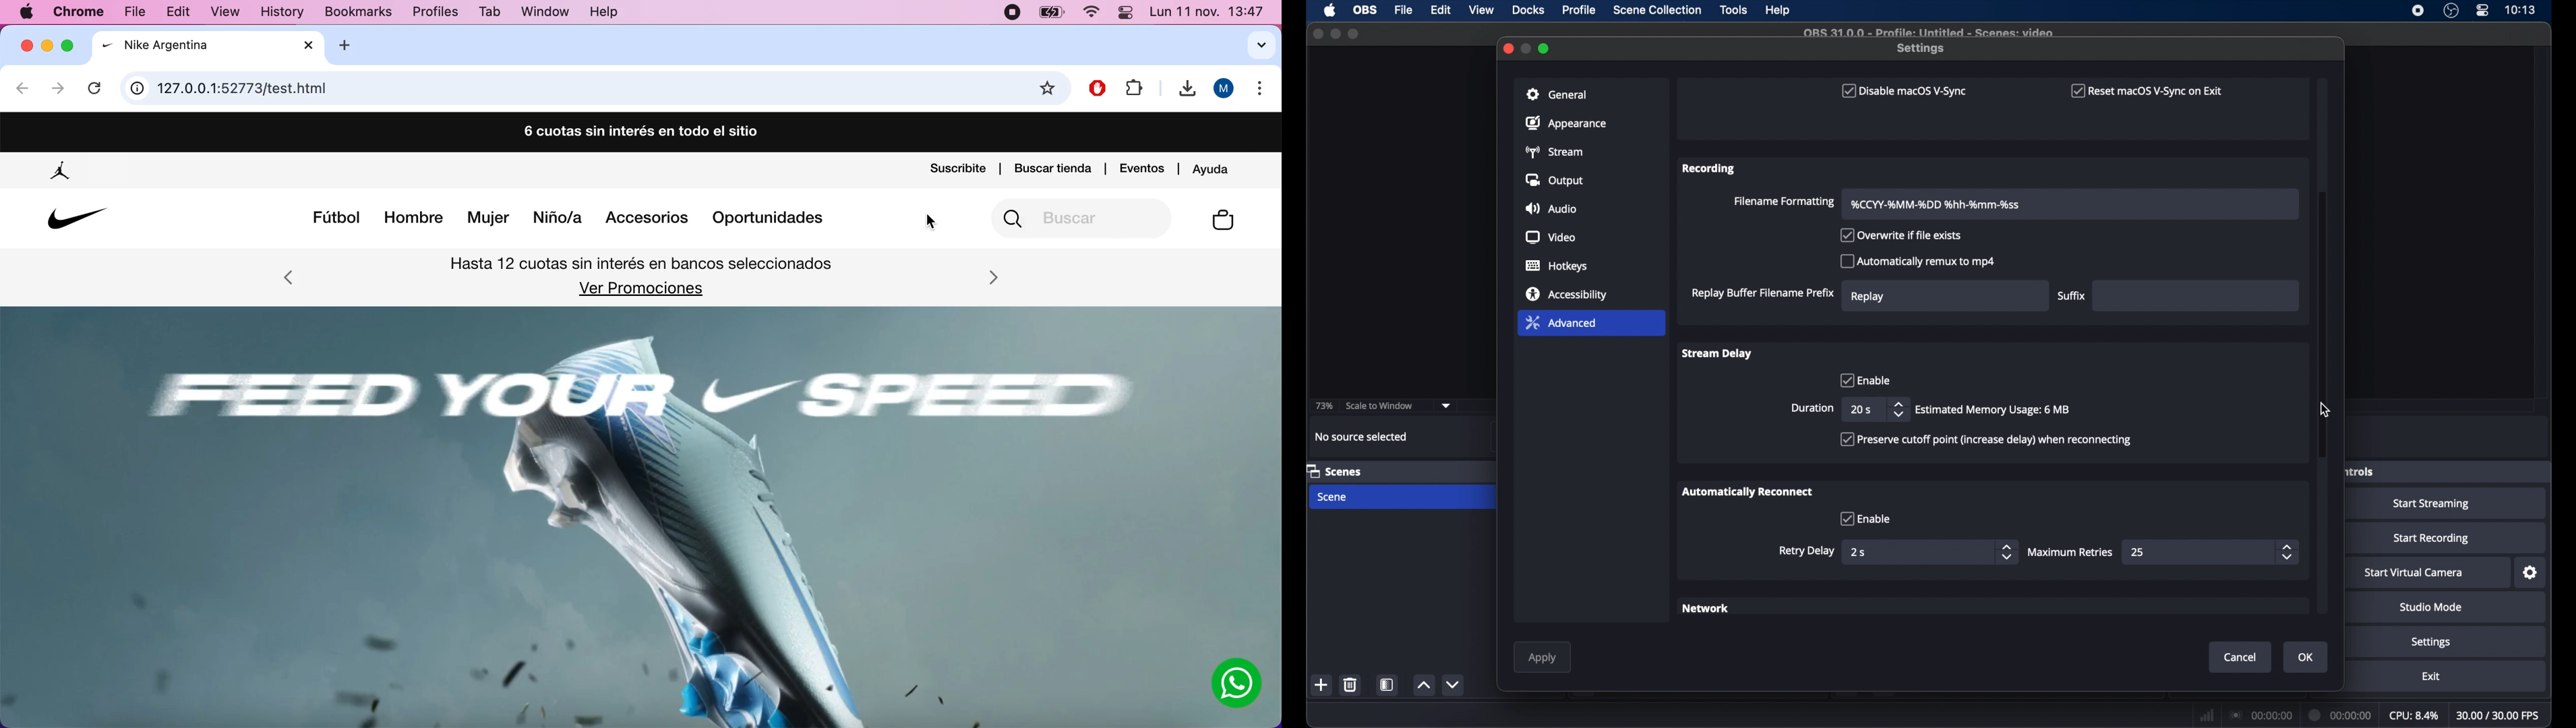 This screenshot has height=728, width=2576. What do you see at coordinates (139, 11) in the screenshot?
I see `file` at bounding box center [139, 11].